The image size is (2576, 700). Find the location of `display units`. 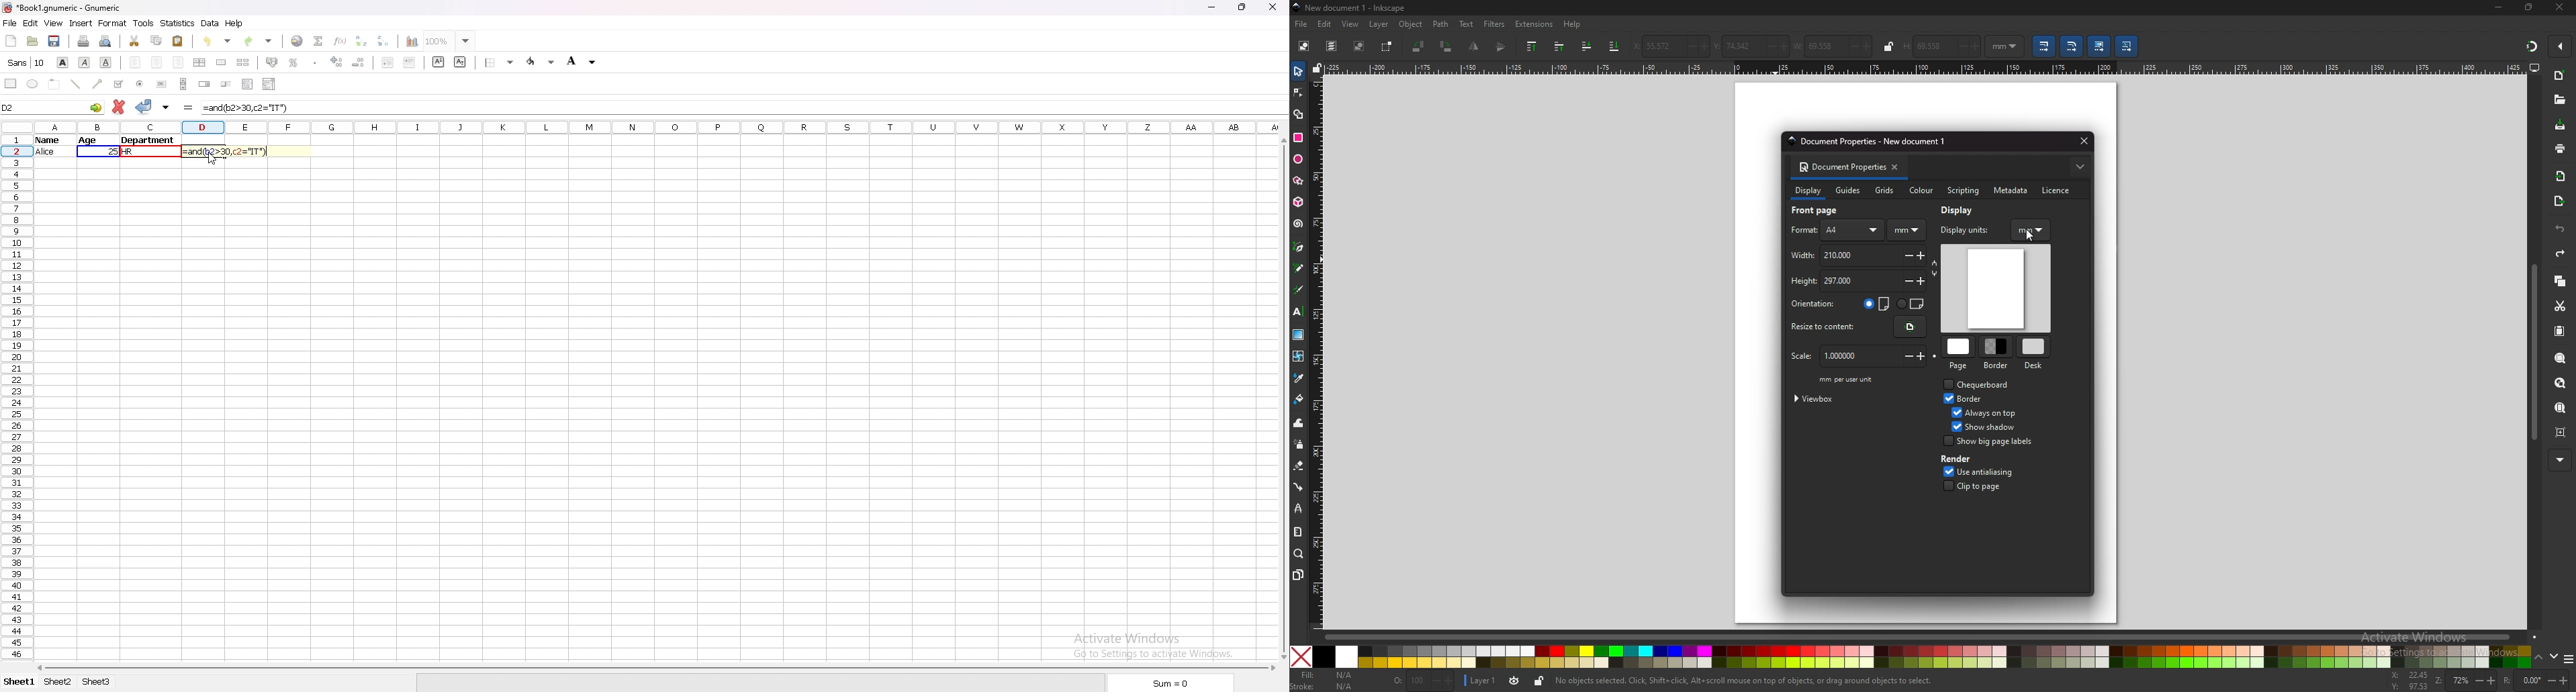

display units is located at coordinates (1972, 229).